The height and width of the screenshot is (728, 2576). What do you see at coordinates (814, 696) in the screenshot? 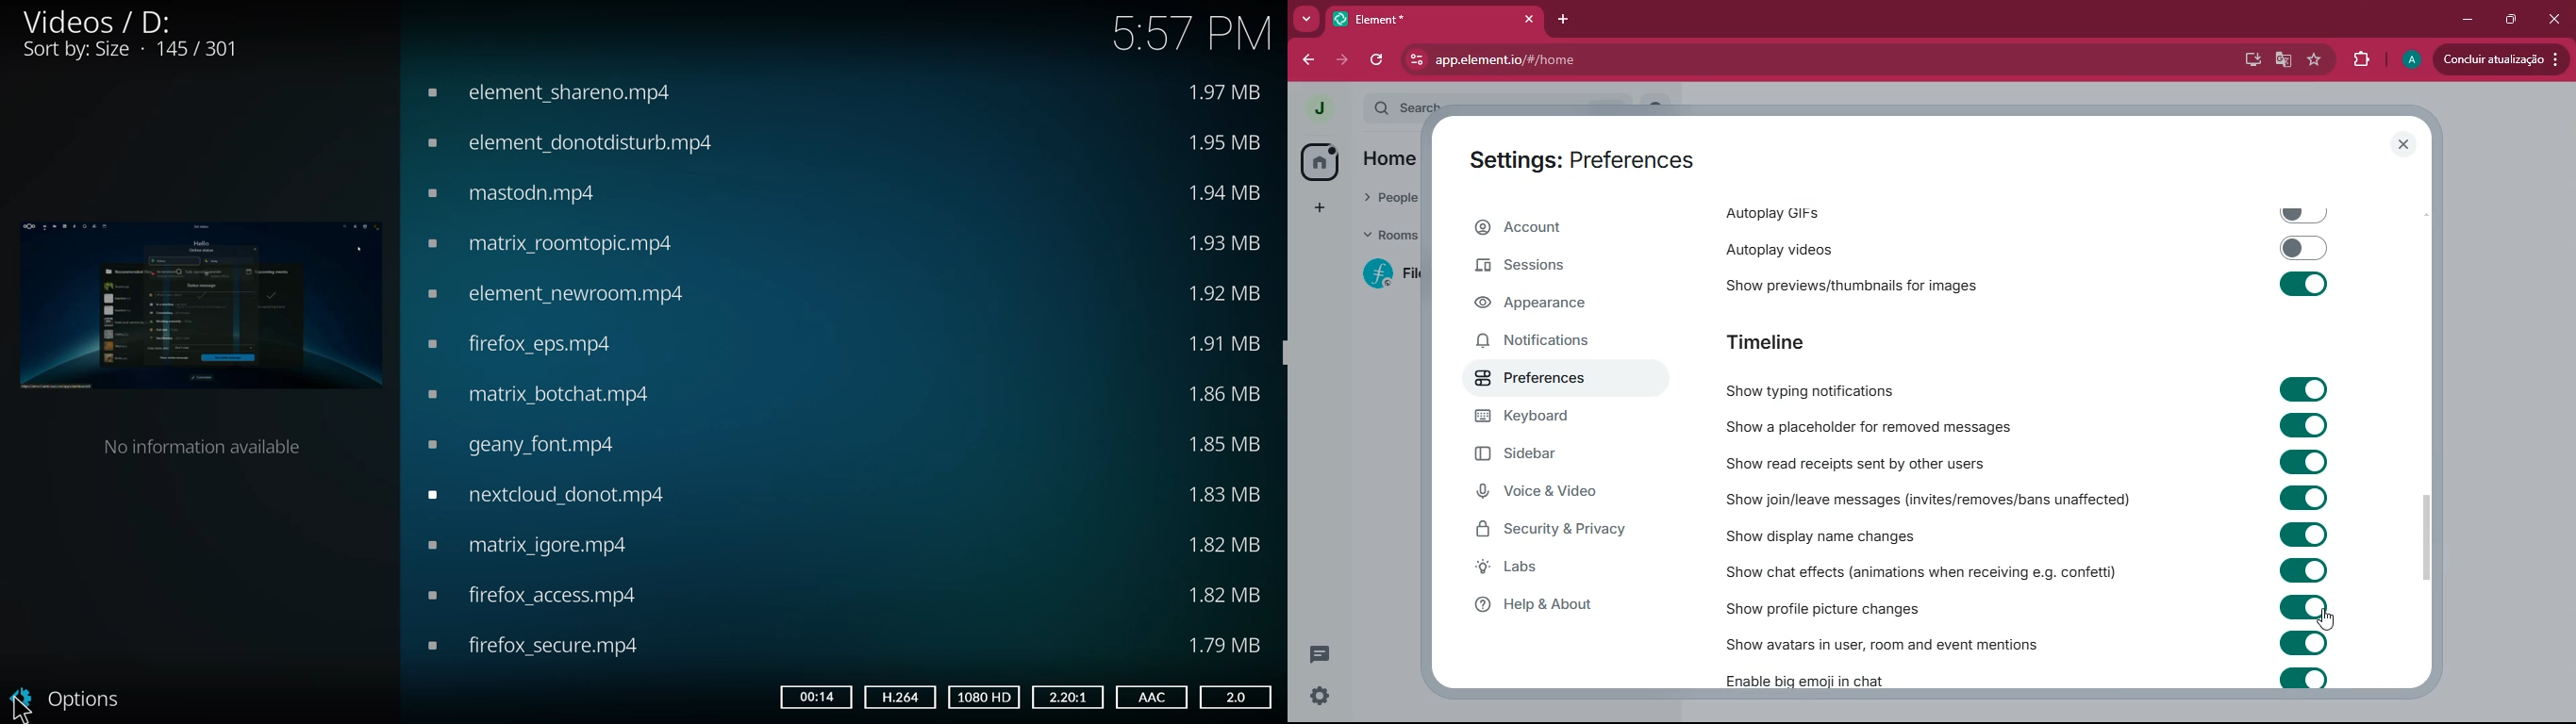
I see `14` at bounding box center [814, 696].